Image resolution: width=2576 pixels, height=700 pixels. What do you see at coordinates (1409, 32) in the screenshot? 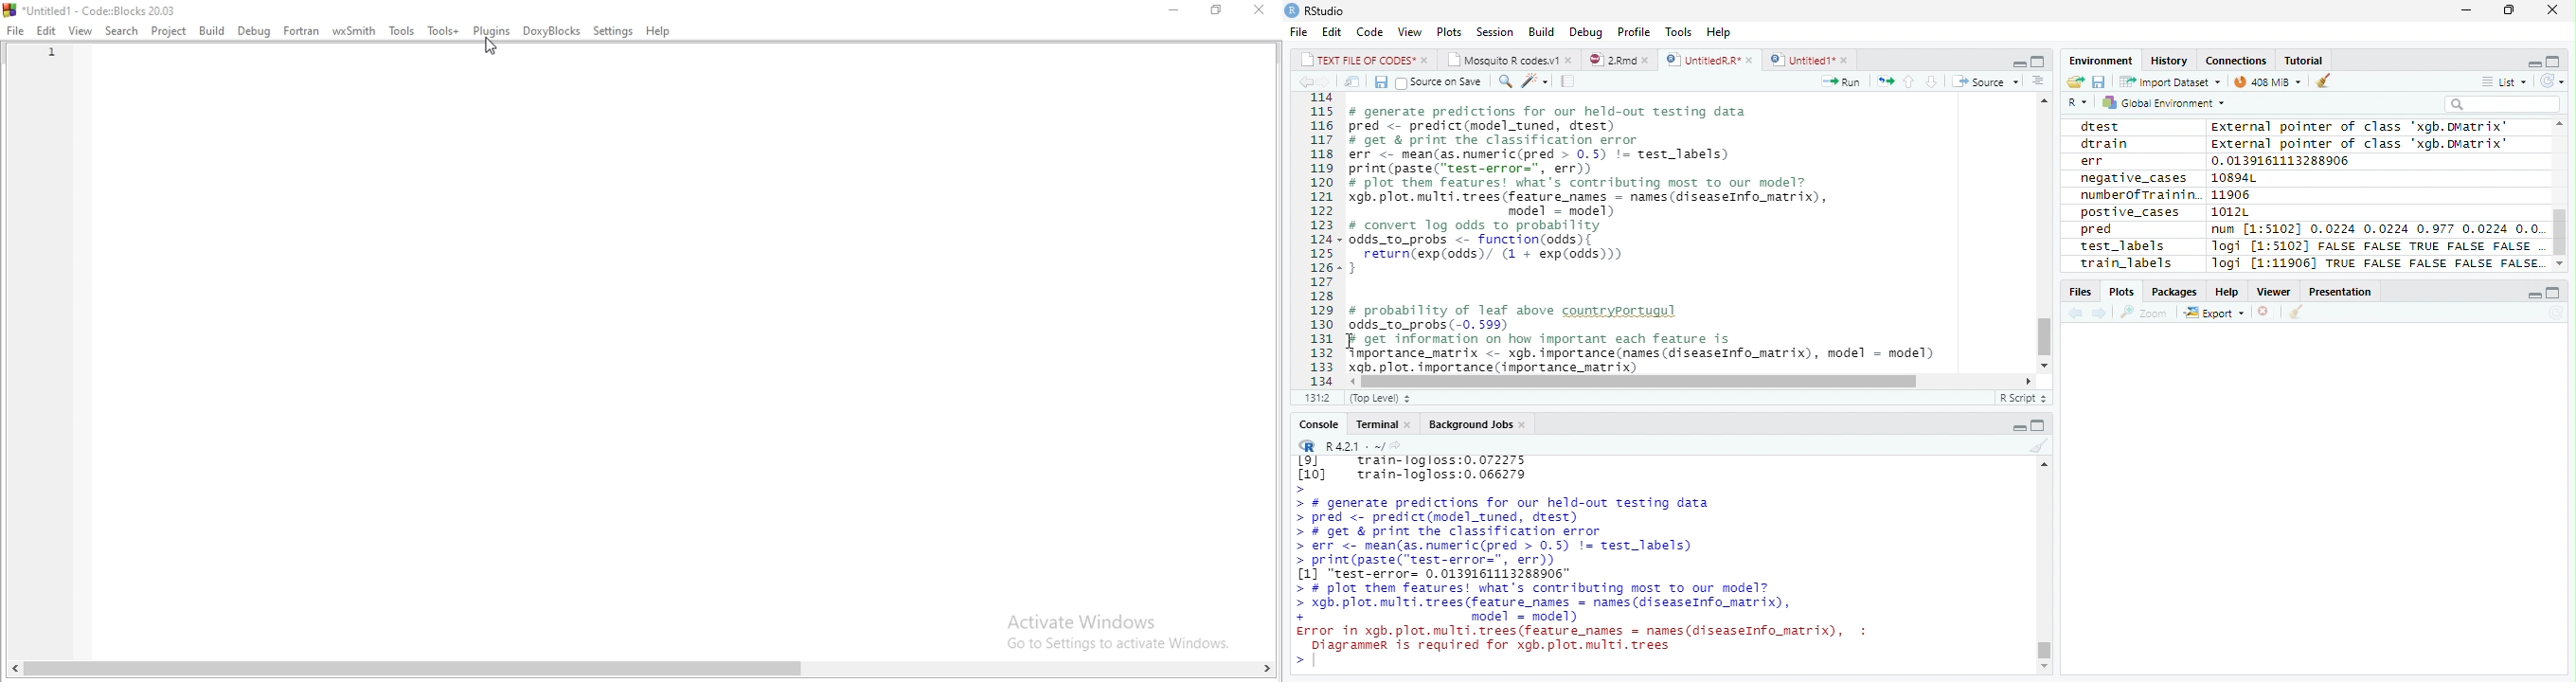
I see `View` at bounding box center [1409, 32].